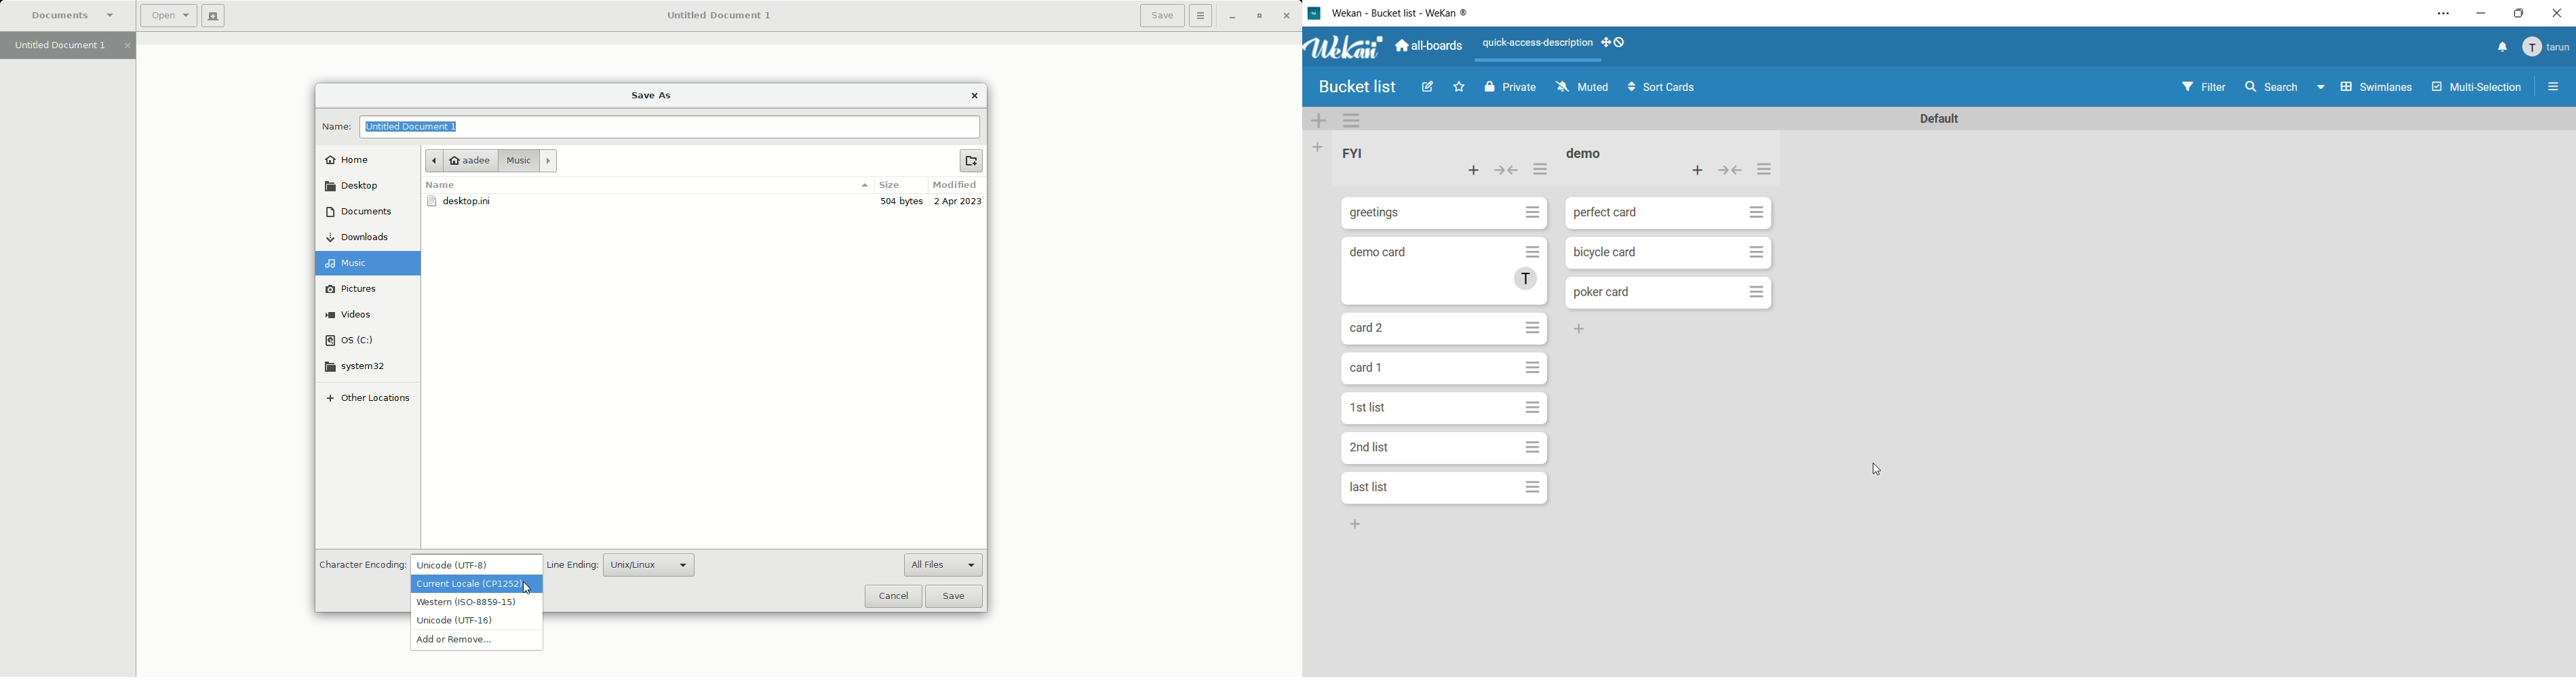  Describe the element at coordinates (1617, 43) in the screenshot. I see `show desktop drag handles` at that location.